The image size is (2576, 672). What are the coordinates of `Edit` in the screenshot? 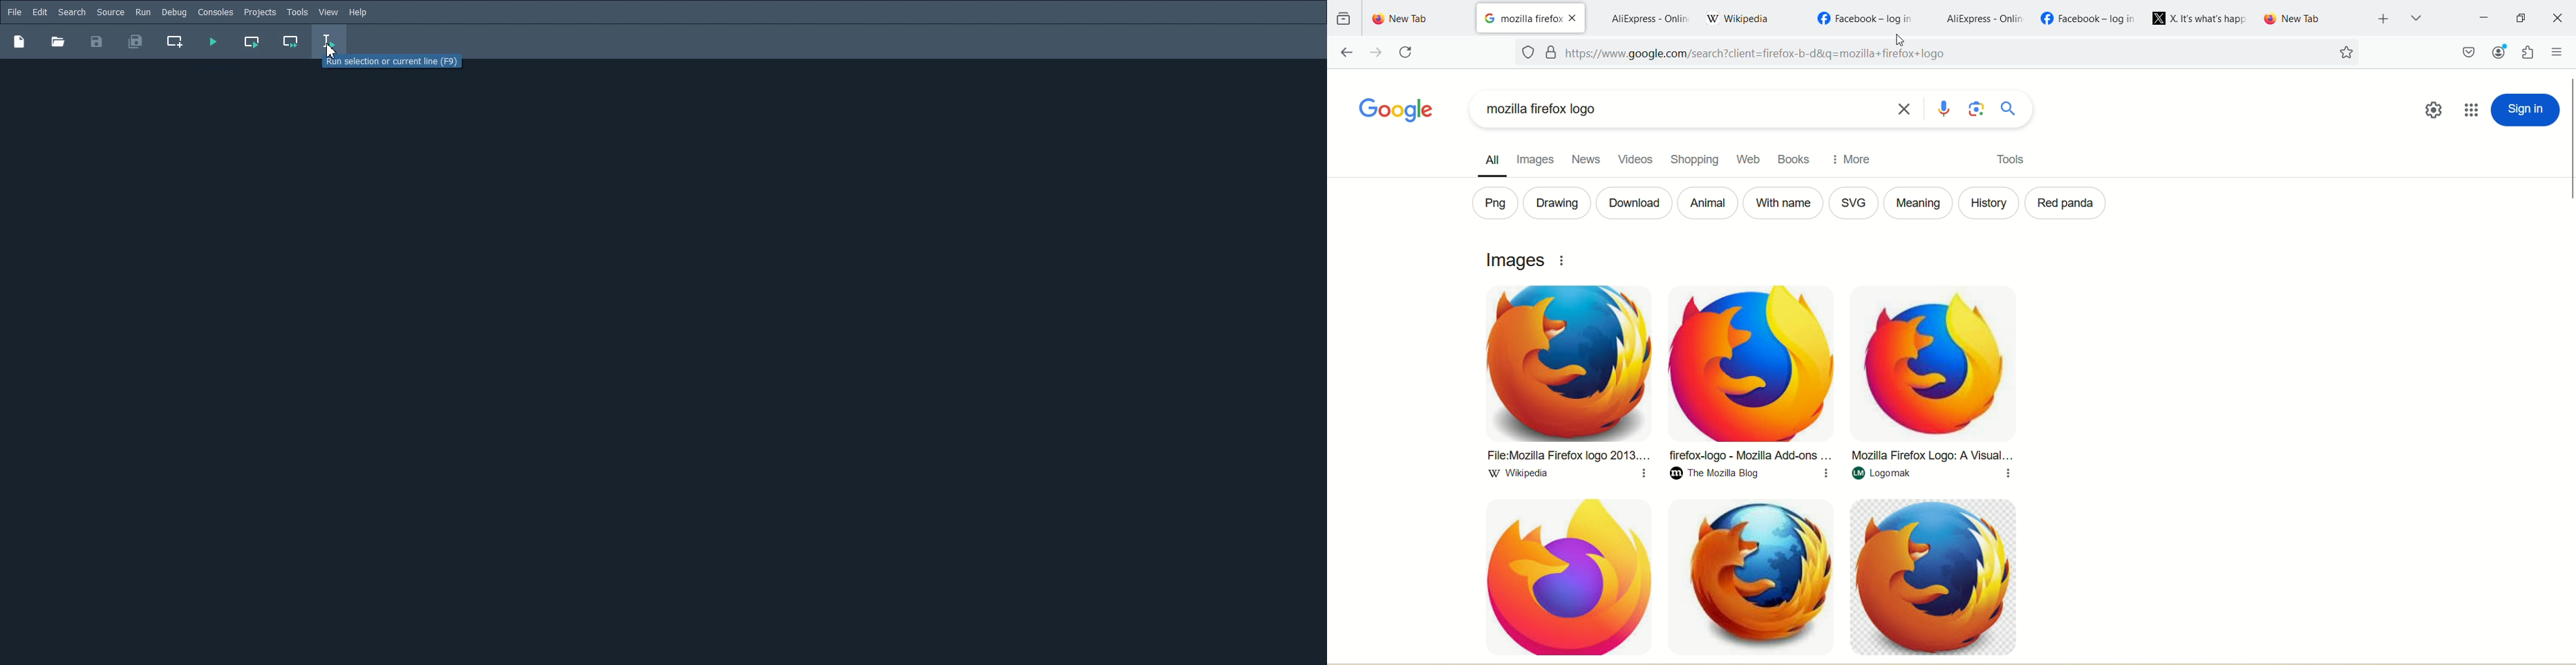 It's located at (39, 12).